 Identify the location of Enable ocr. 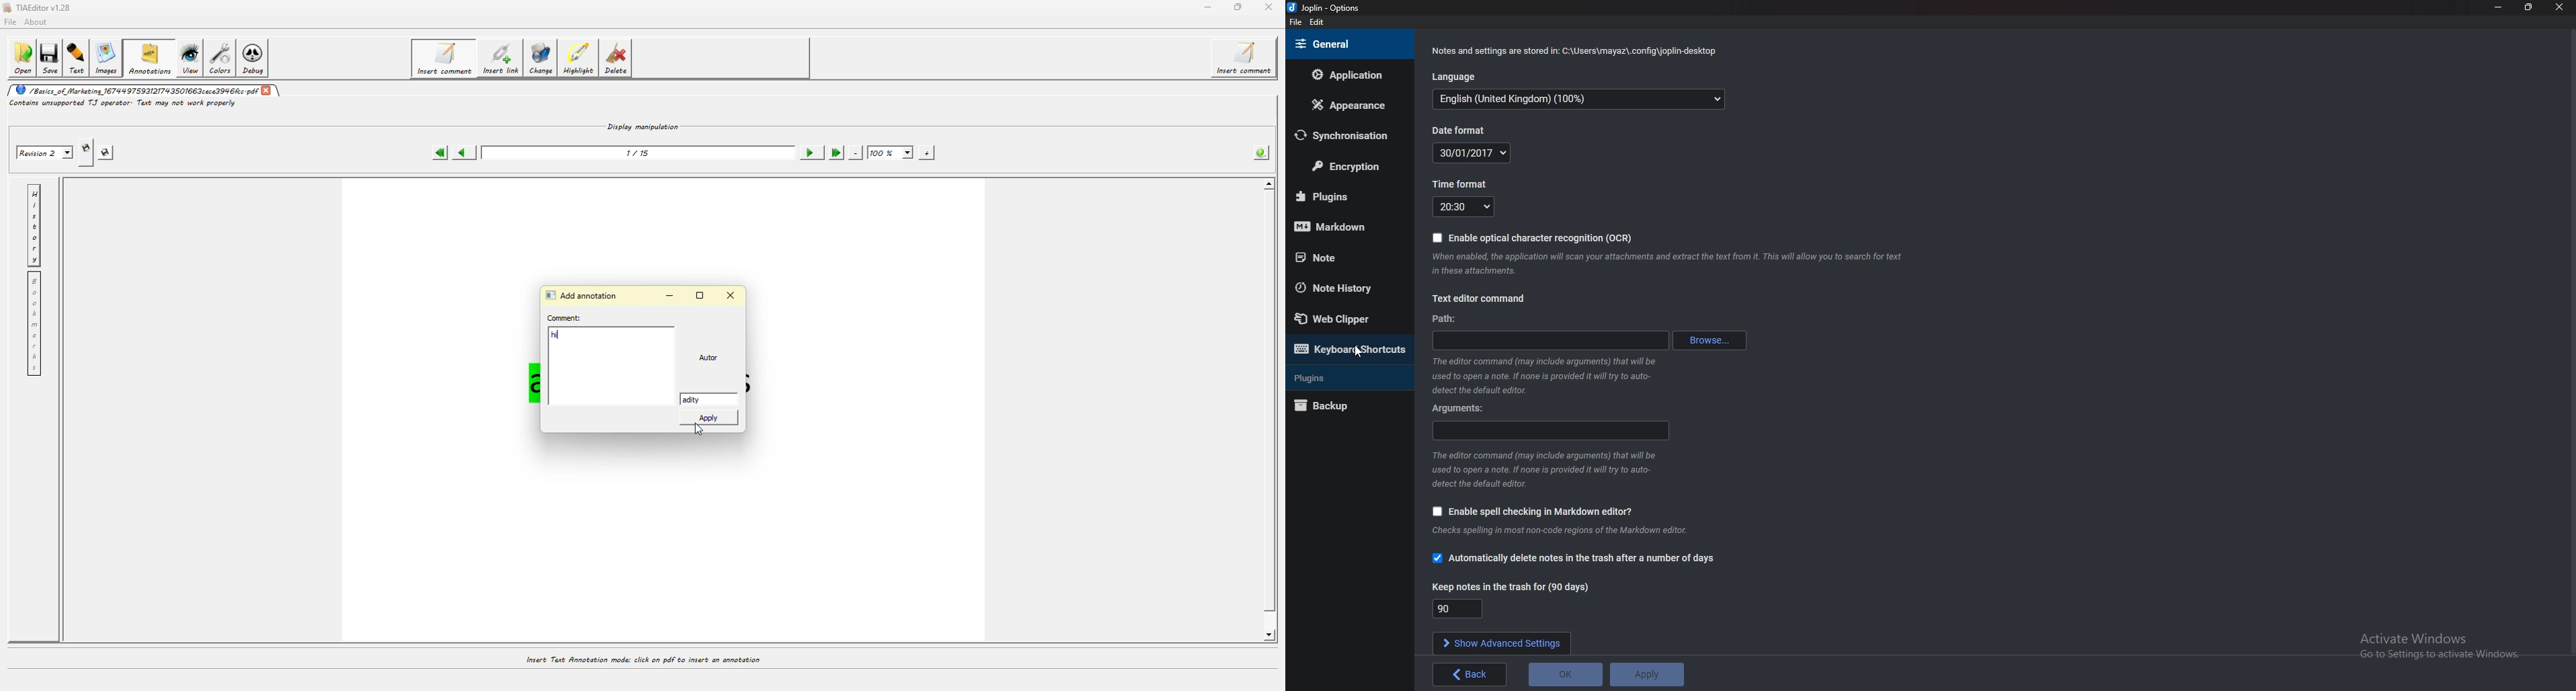
(1537, 237).